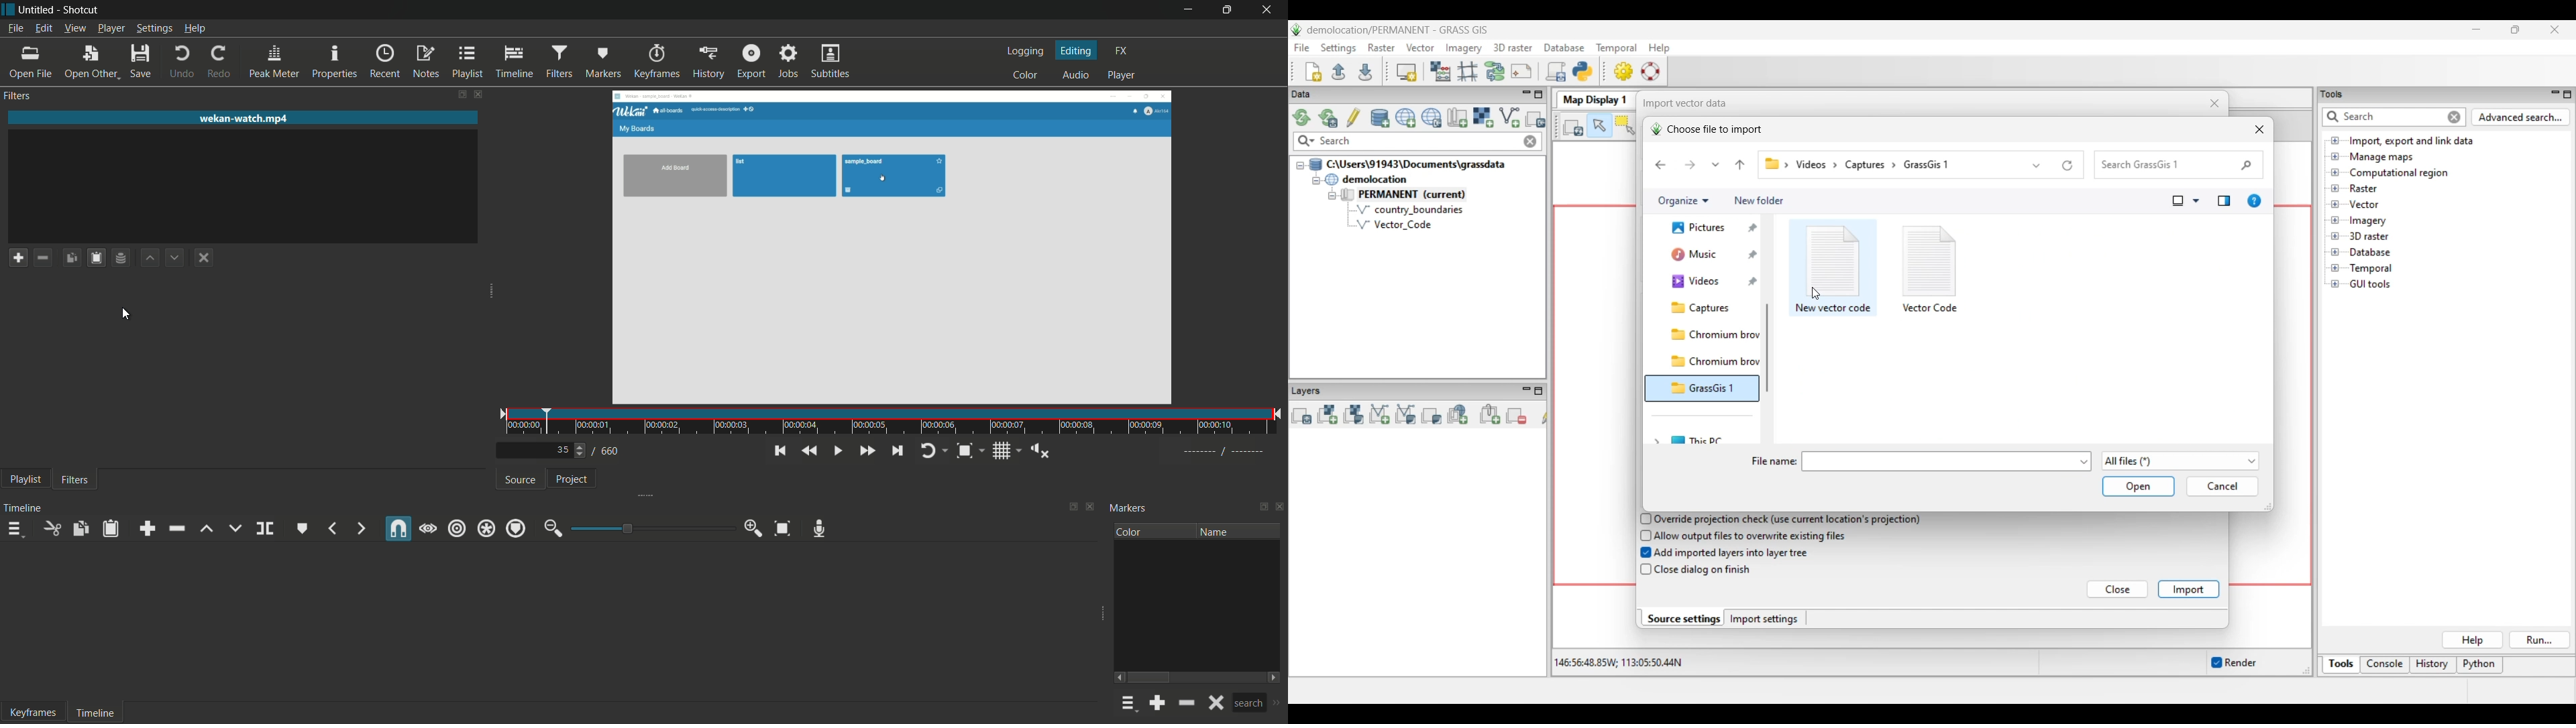 Image resolution: width=2576 pixels, height=728 pixels. I want to click on zoom in, so click(751, 528).